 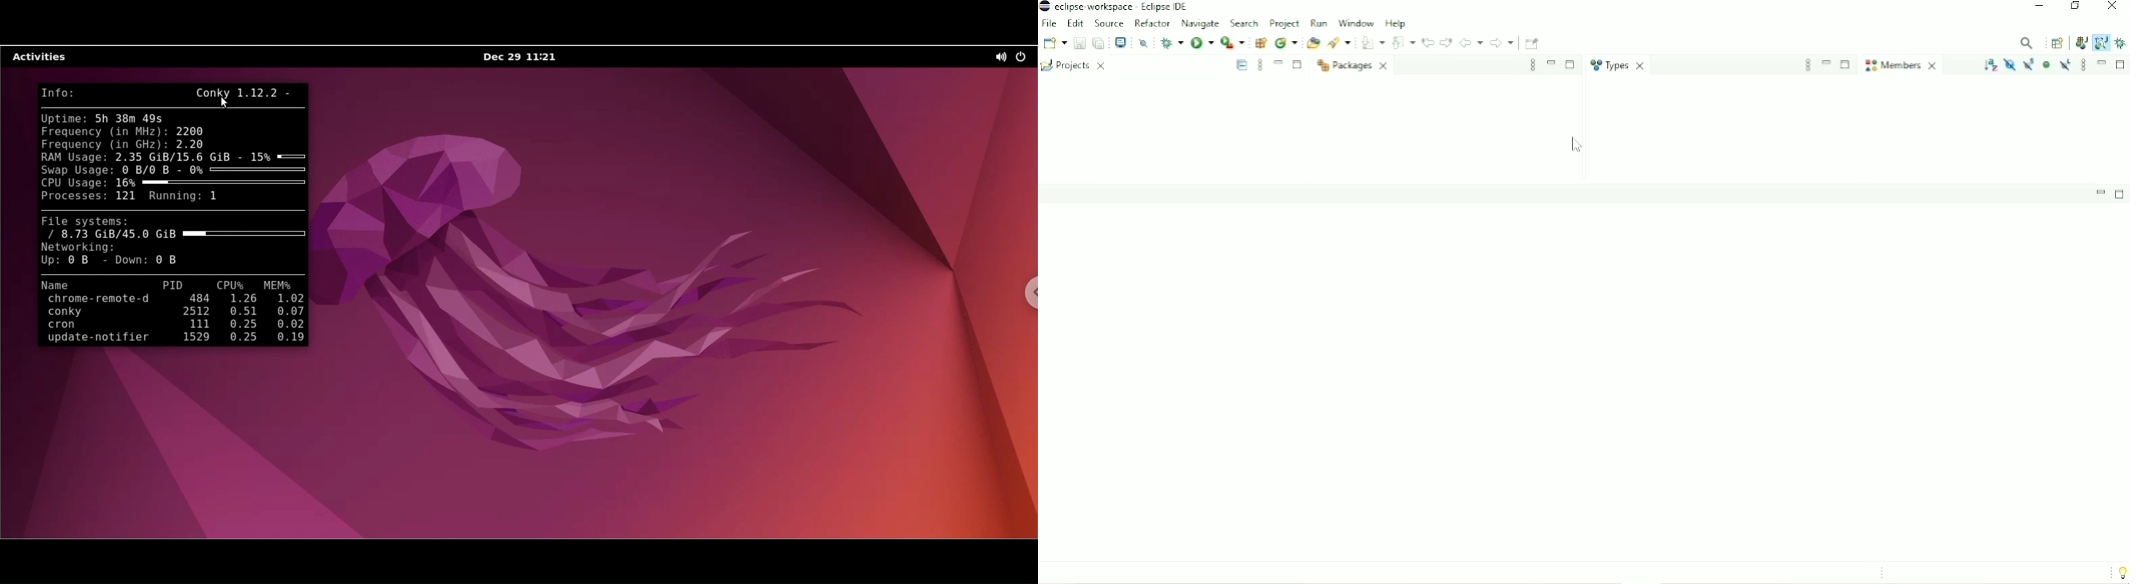 What do you see at coordinates (1312, 42) in the screenshot?
I see `New Java class` at bounding box center [1312, 42].